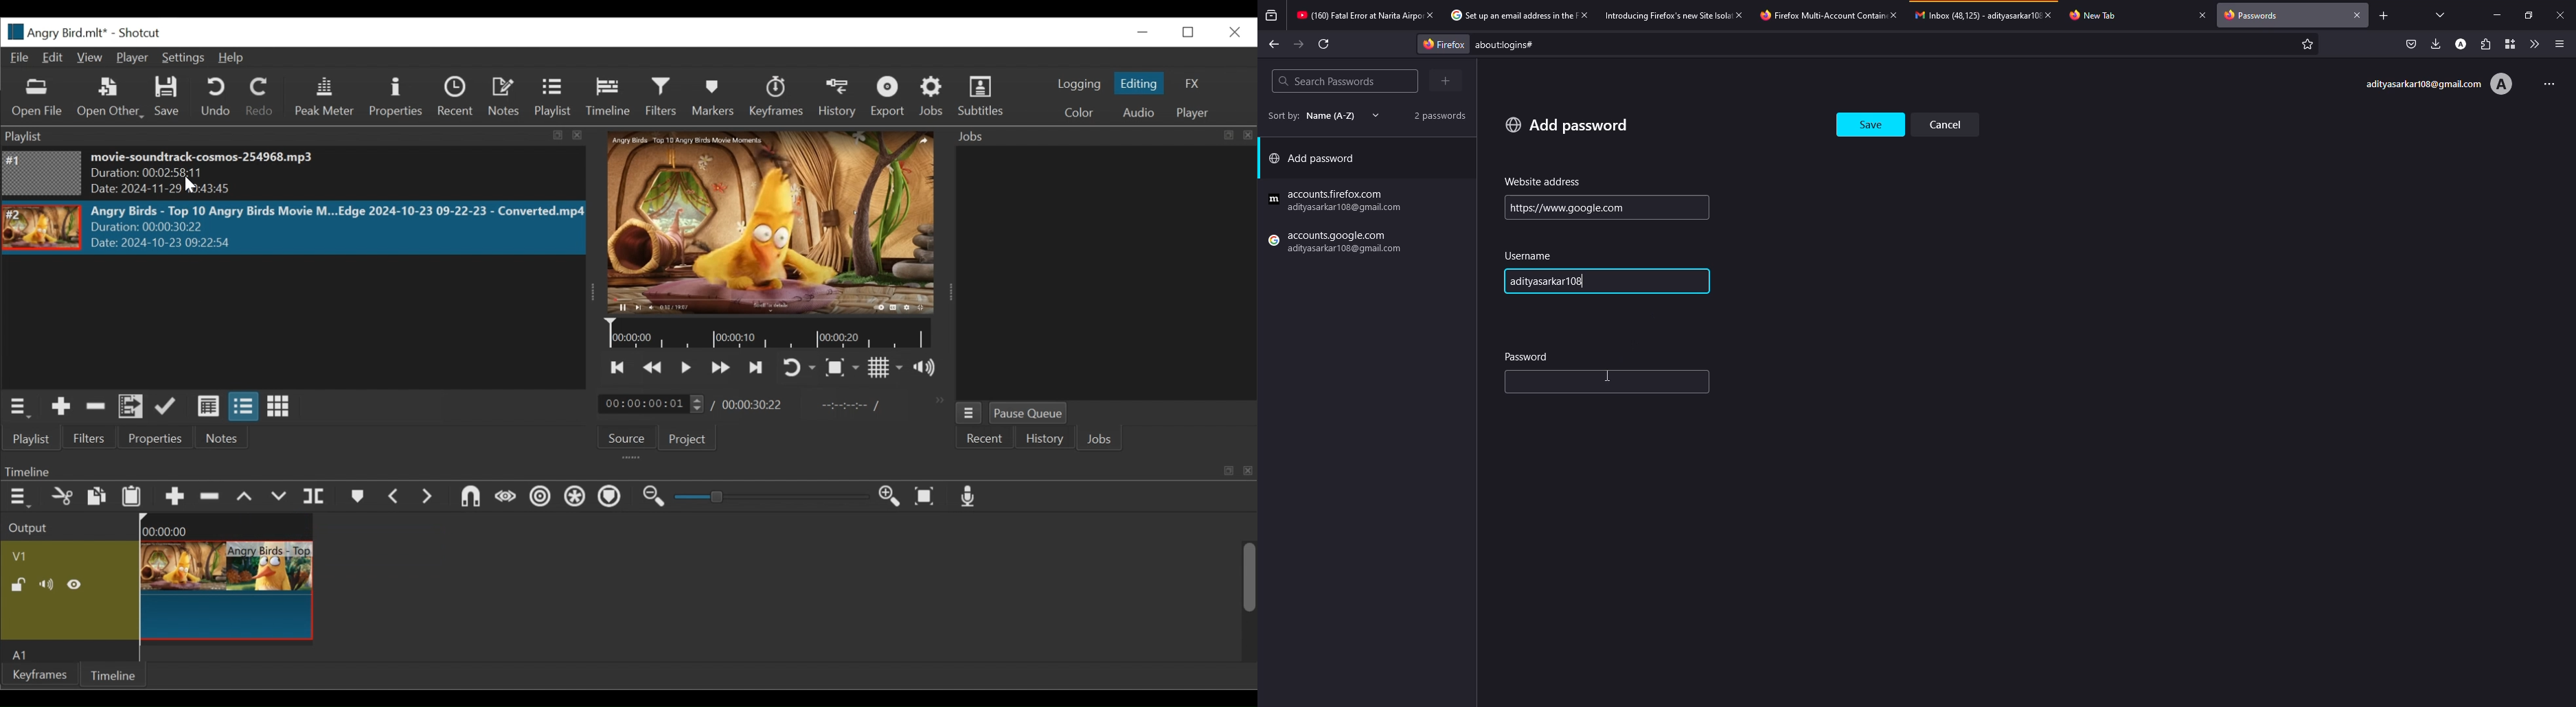 The width and height of the screenshot is (2576, 728). I want to click on History, so click(1044, 439).